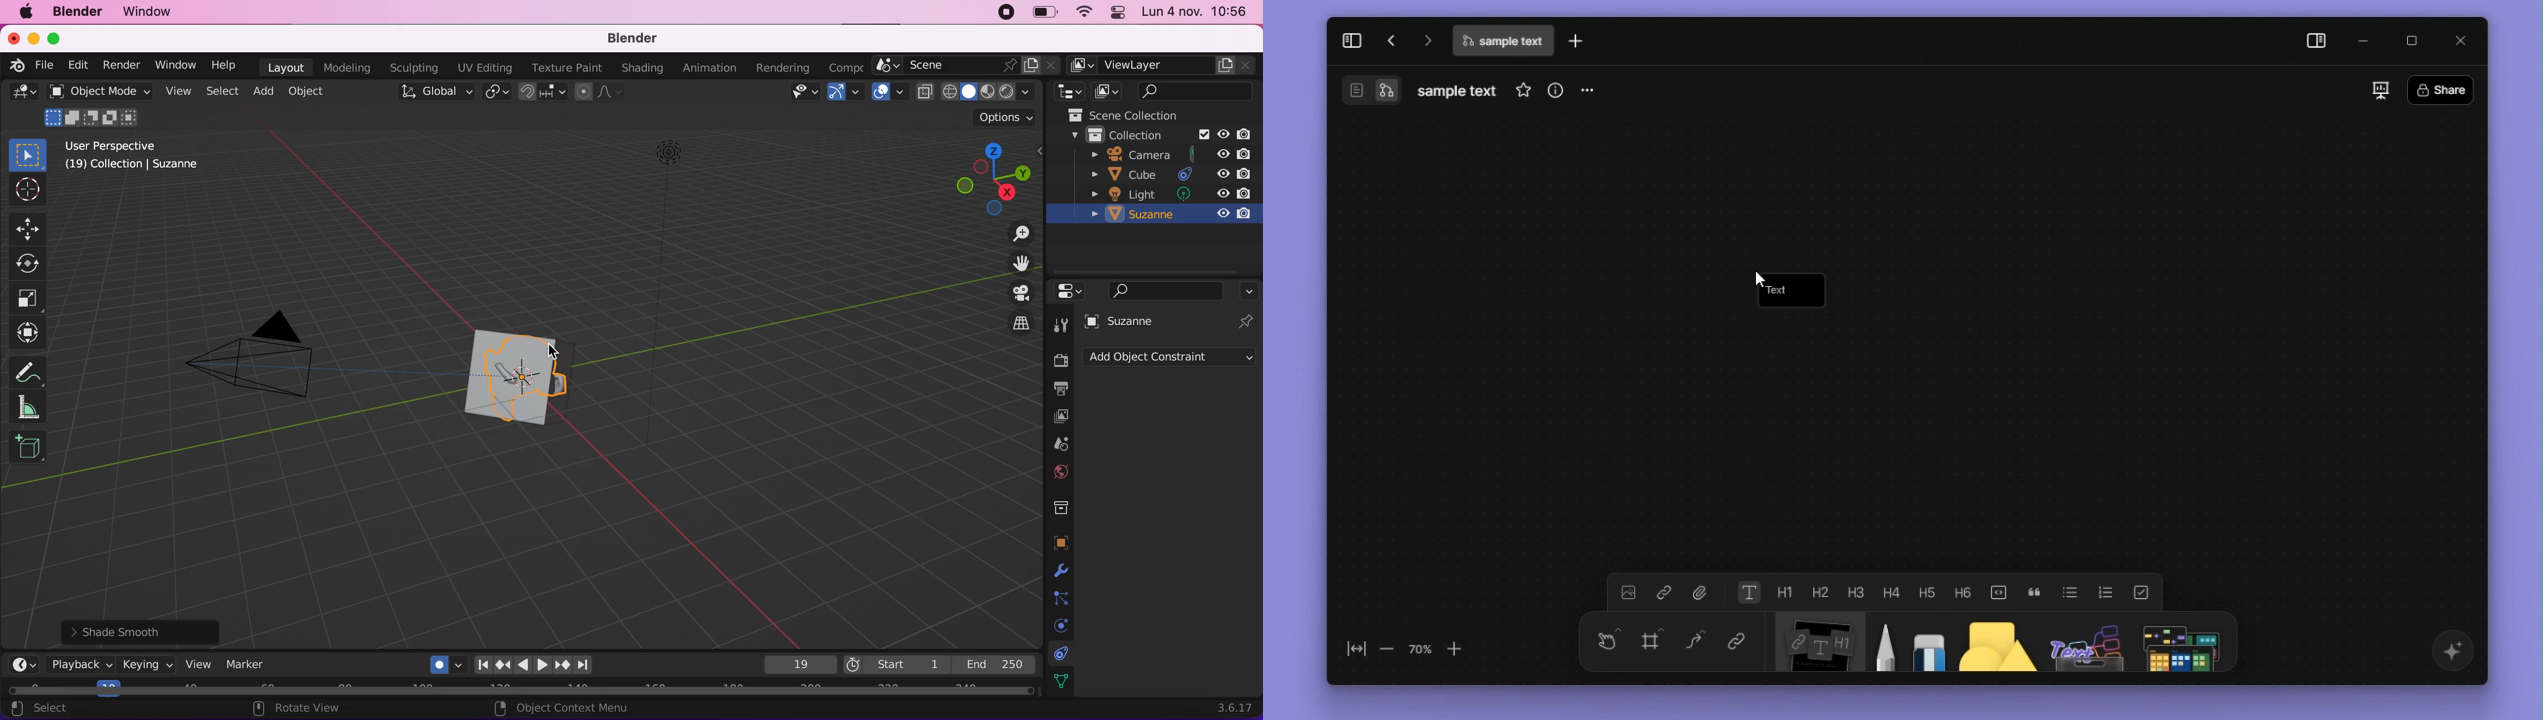 This screenshot has height=728, width=2548. What do you see at coordinates (1007, 13) in the screenshot?
I see `recording stopped` at bounding box center [1007, 13].